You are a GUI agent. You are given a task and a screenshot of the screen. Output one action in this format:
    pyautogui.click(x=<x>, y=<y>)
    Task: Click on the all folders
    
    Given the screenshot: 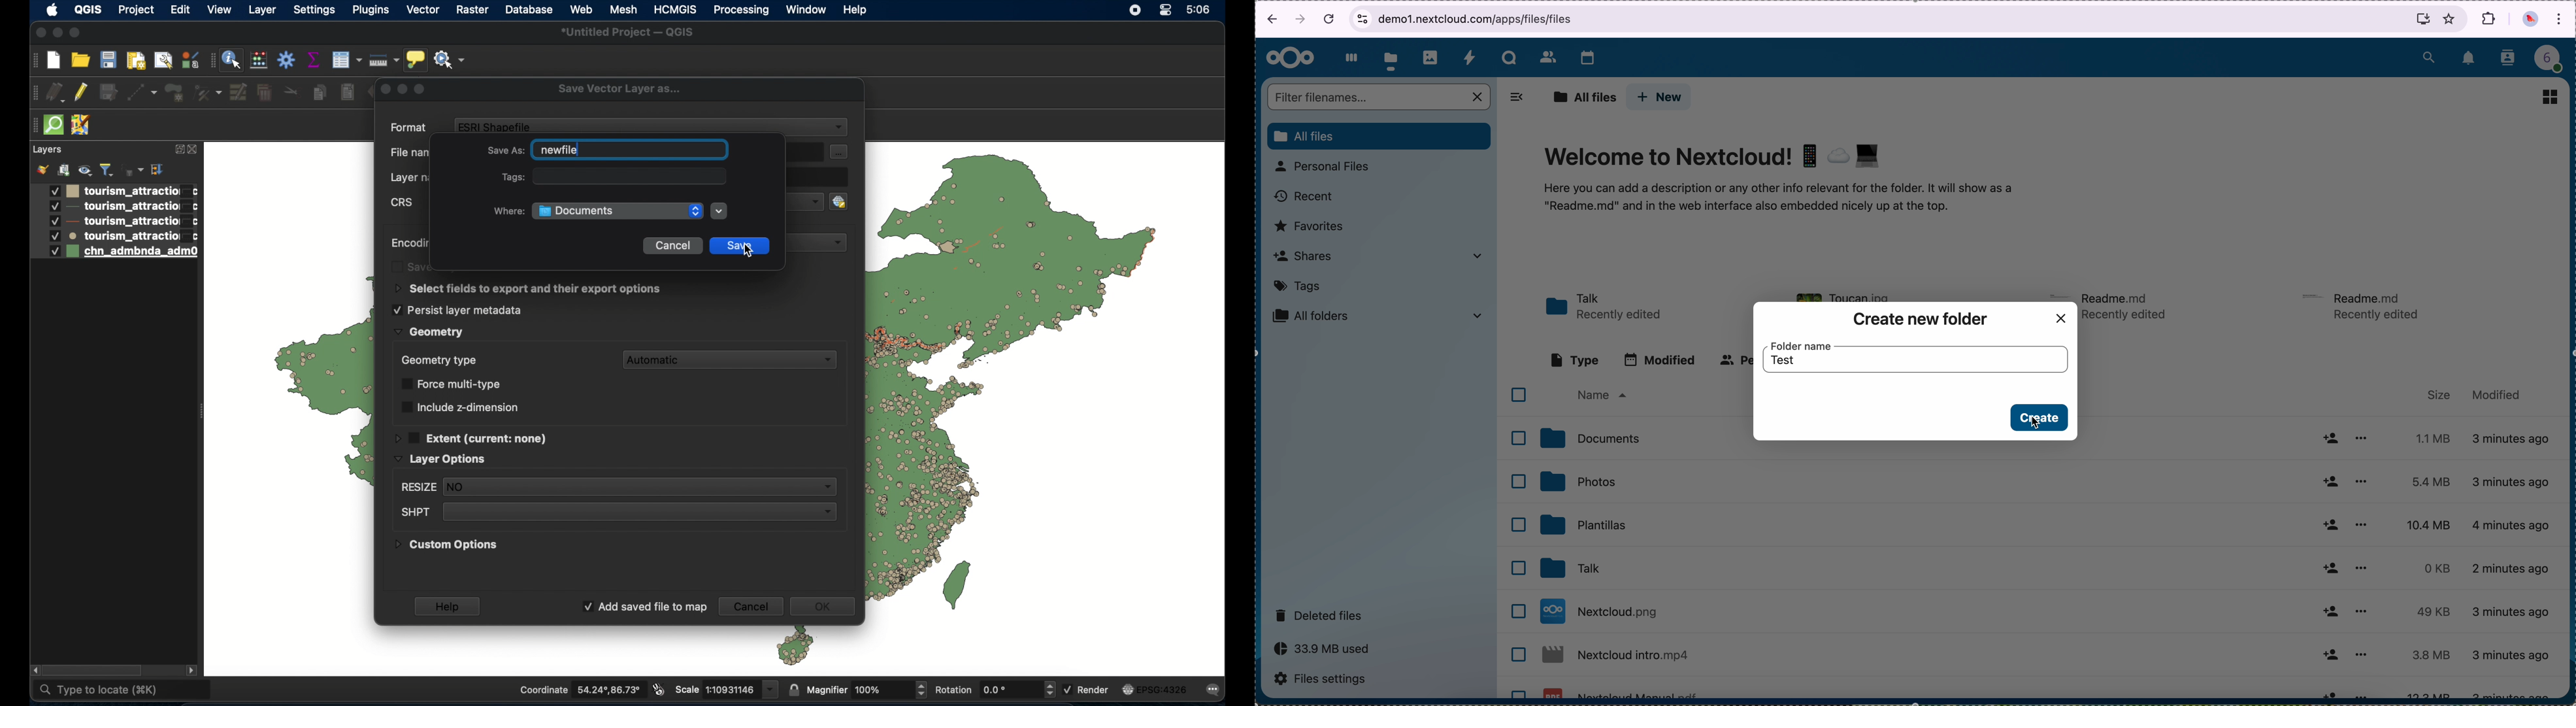 What is the action you would take?
    pyautogui.click(x=1379, y=316)
    